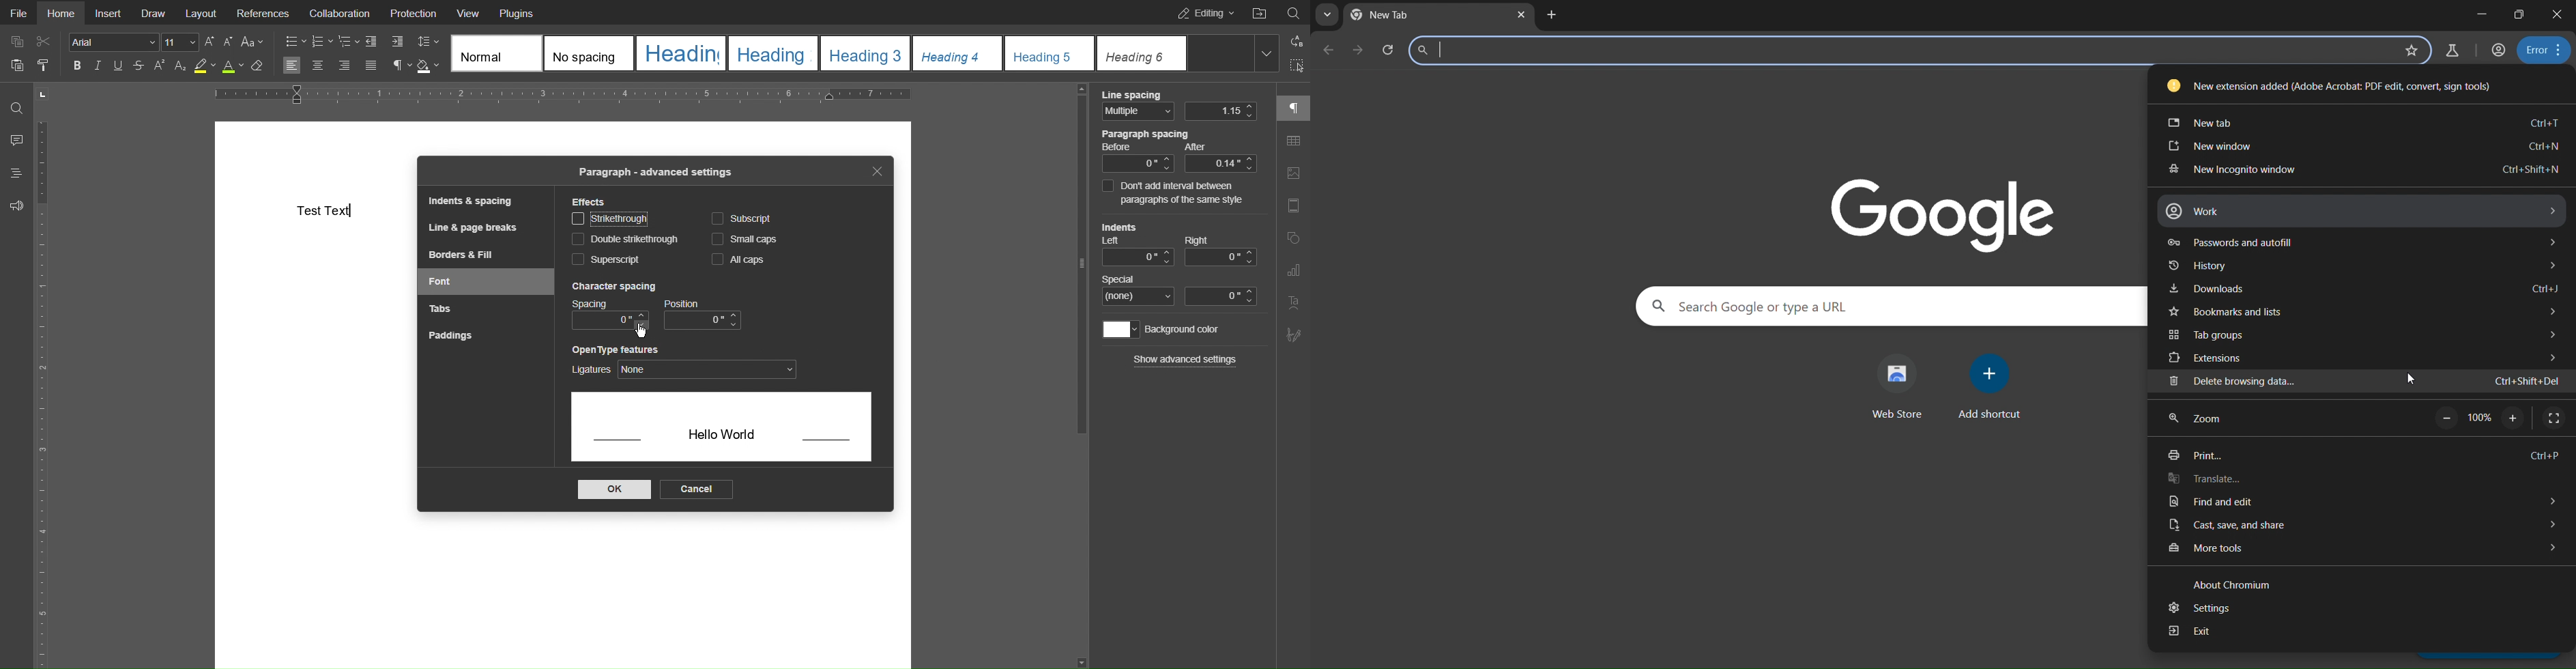  What do you see at coordinates (859, 54) in the screenshot?
I see `Headings Templates` at bounding box center [859, 54].